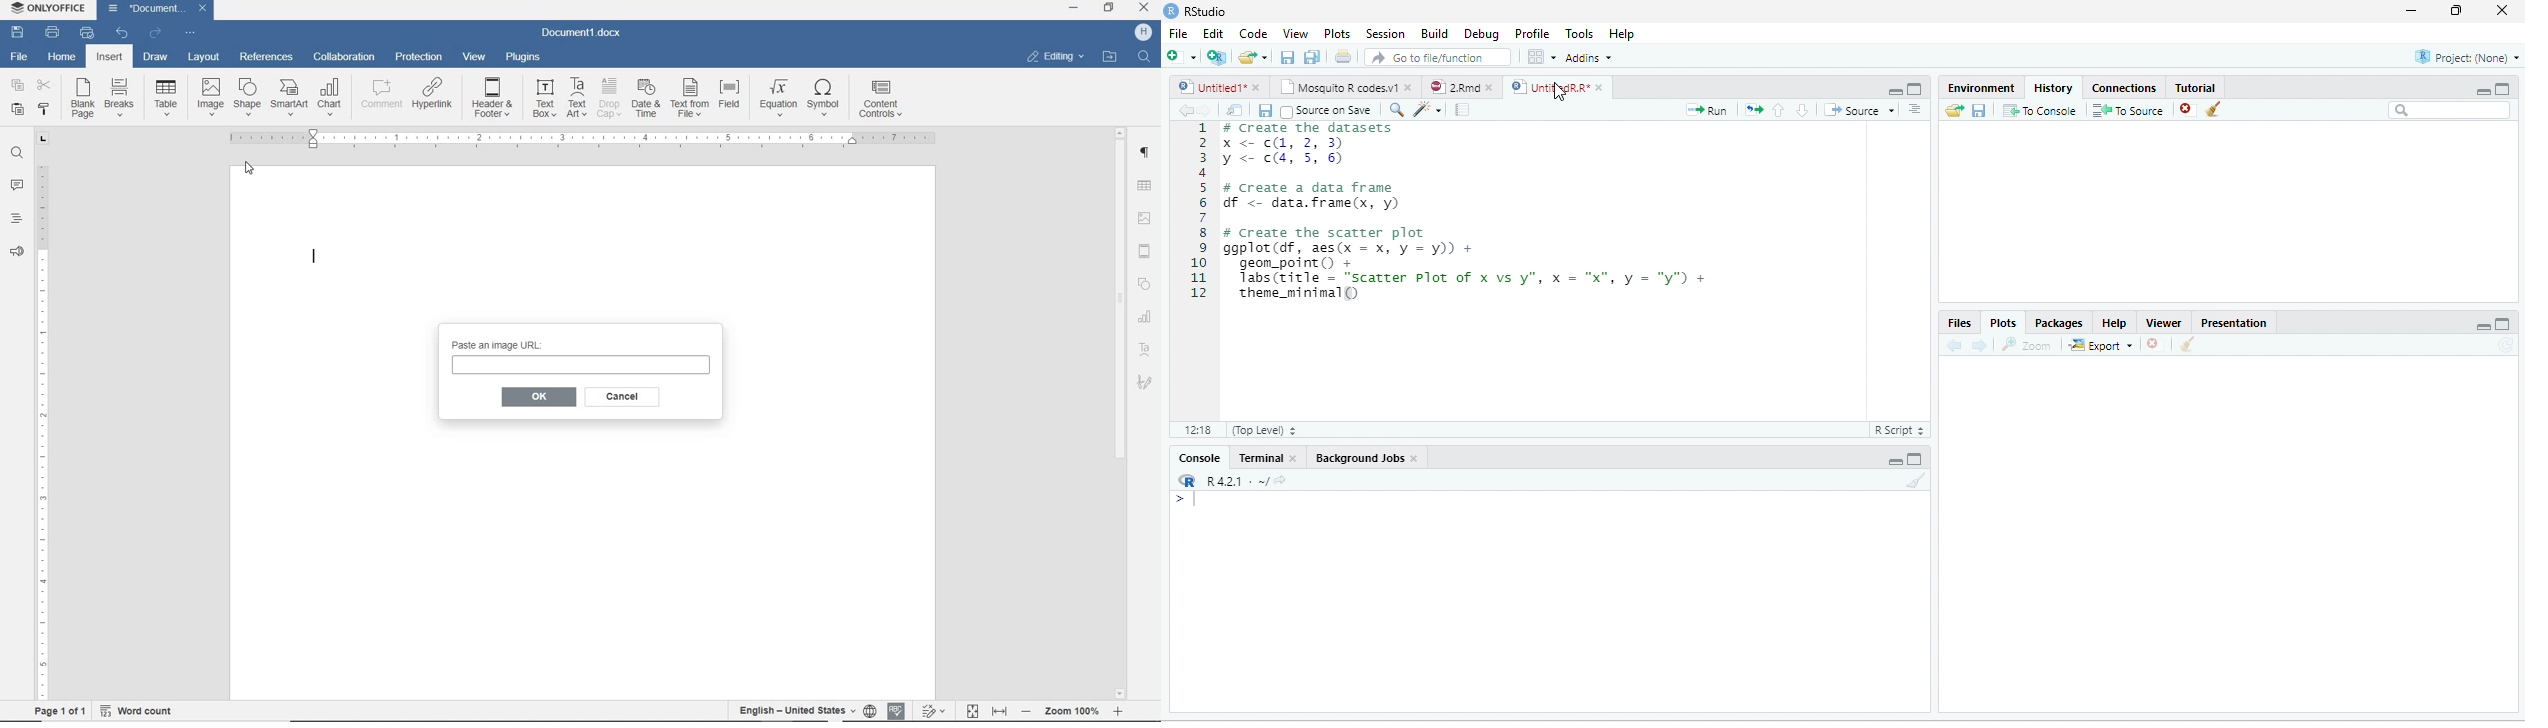 The height and width of the screenshot is (728, 2548). What do you see at coordinates (2027, 344) in the screenshot?
I see `zoom` at bounding box center [2027, 344].